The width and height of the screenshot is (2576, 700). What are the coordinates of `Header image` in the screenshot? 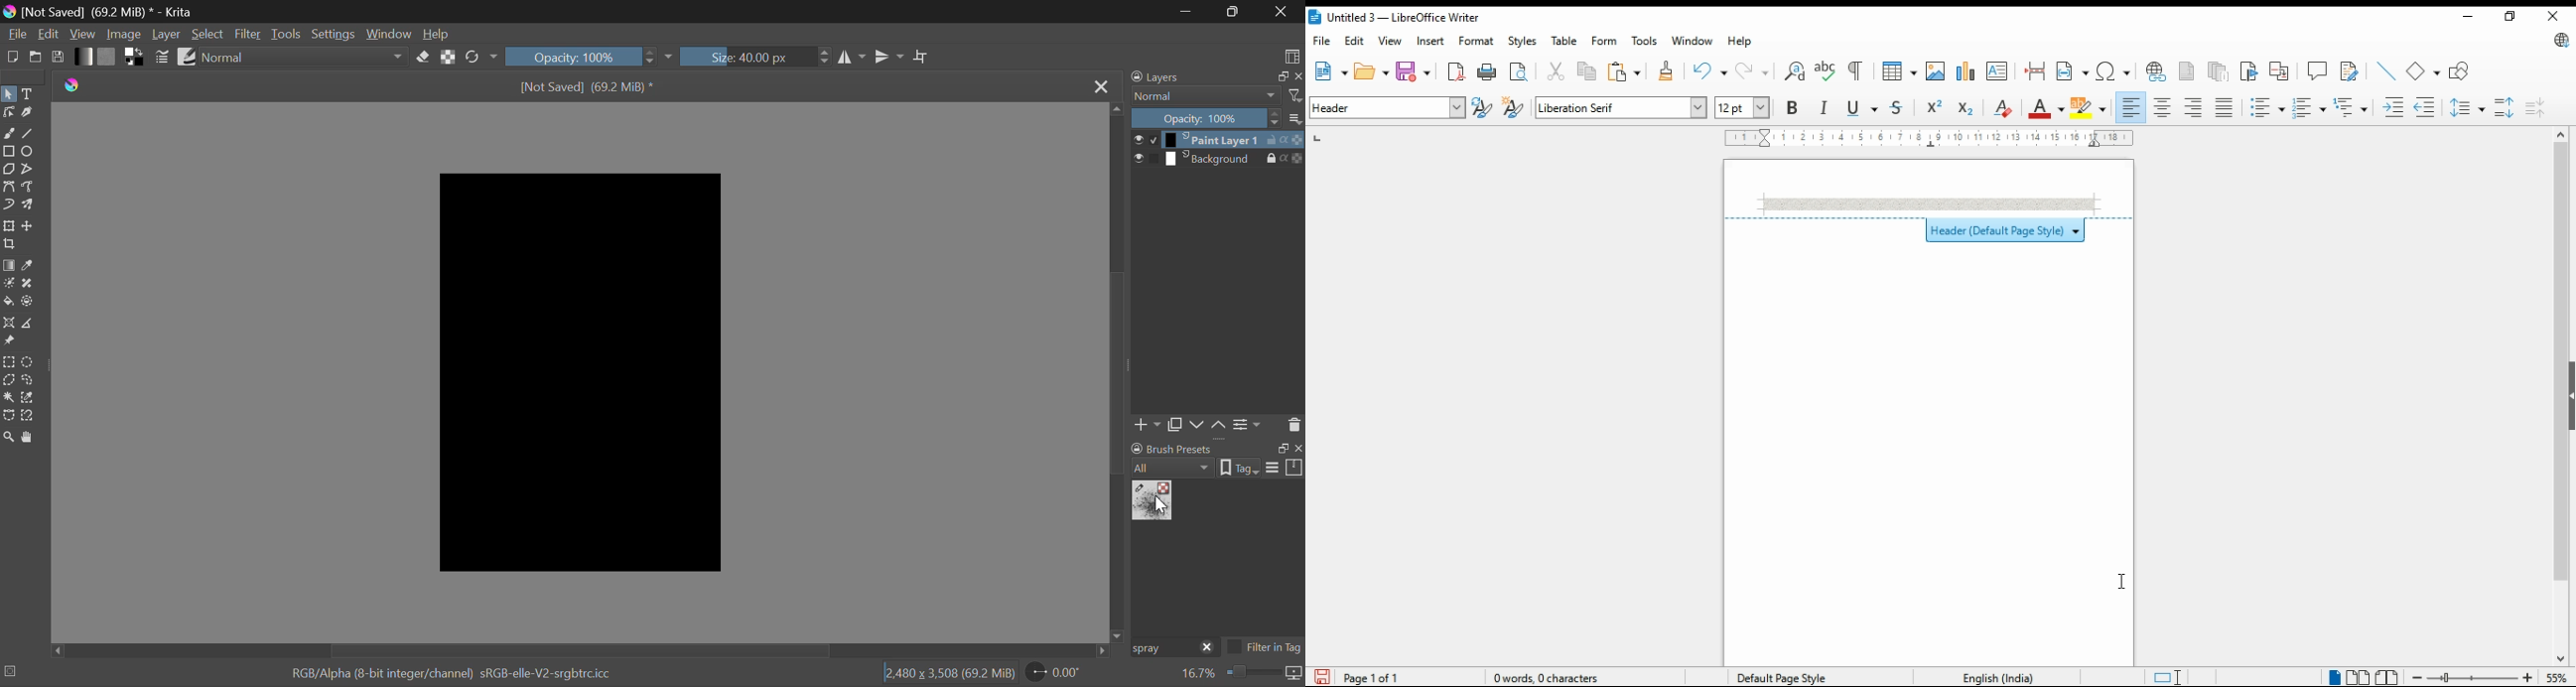 It's located at (1929, 204).